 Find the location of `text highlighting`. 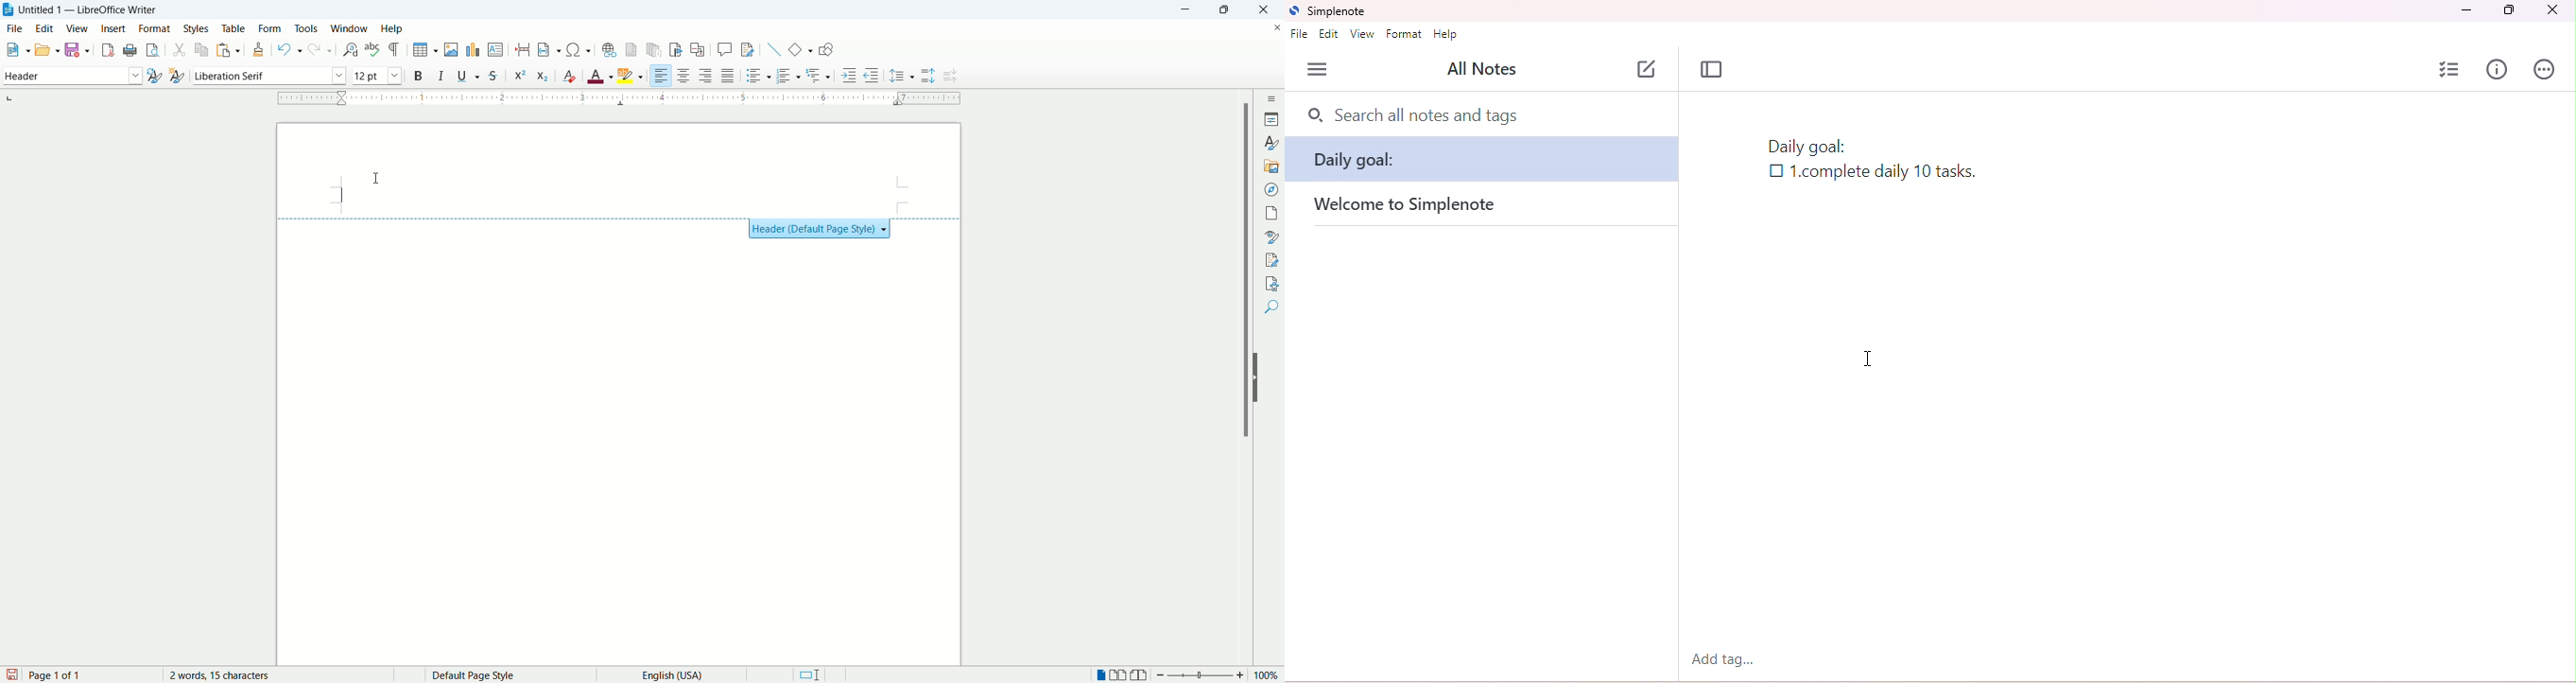

text highlighting is located at coordinates (632, 76).